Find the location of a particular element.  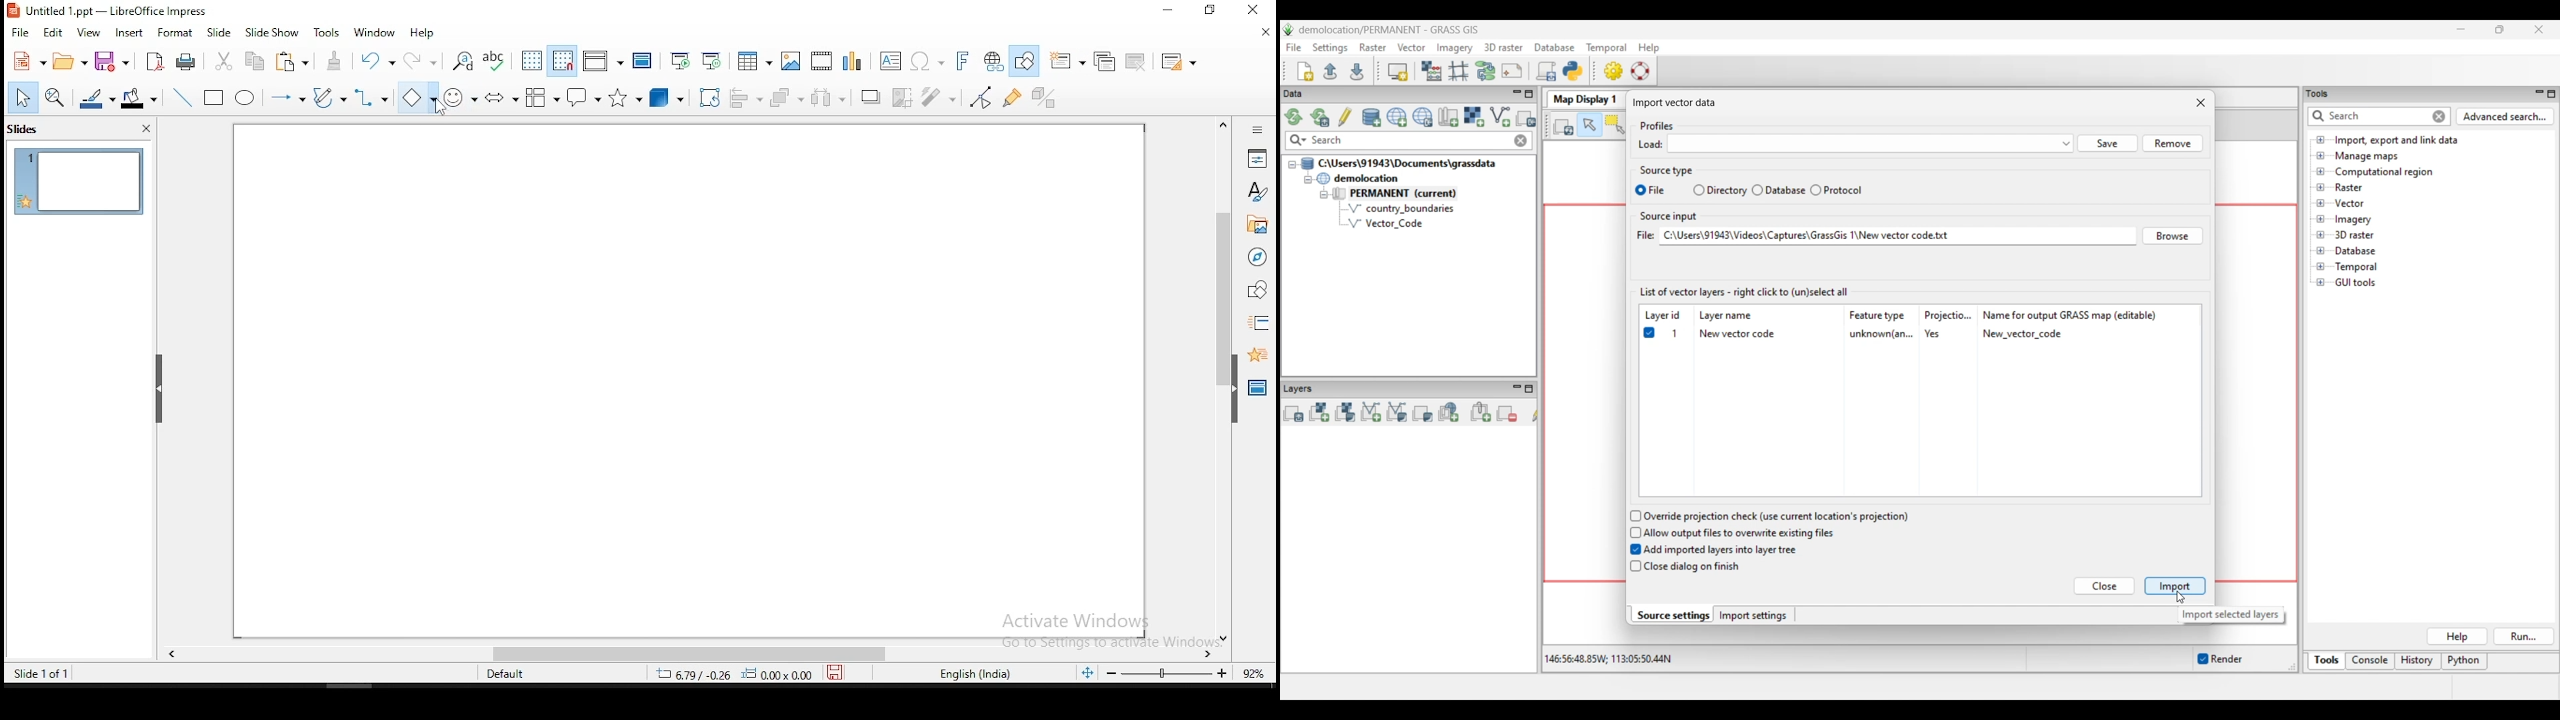

paste is located at coordinates (336, 61).